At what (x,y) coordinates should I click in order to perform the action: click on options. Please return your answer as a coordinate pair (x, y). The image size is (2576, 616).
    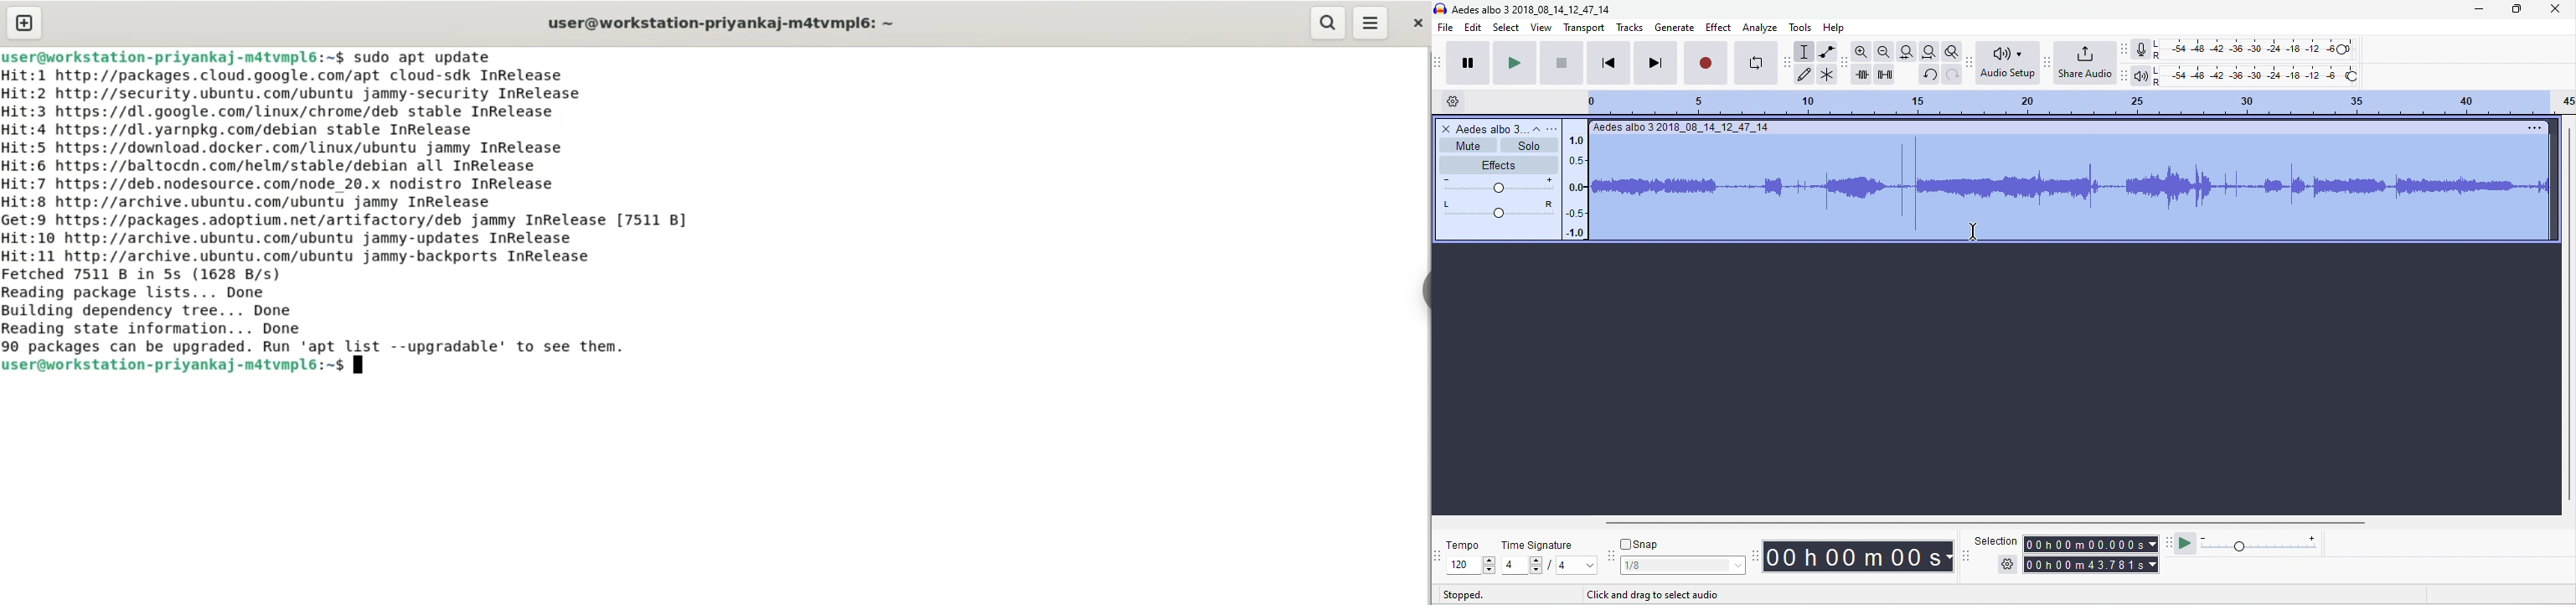
    Looking at the image, I should click on (2532, 128).